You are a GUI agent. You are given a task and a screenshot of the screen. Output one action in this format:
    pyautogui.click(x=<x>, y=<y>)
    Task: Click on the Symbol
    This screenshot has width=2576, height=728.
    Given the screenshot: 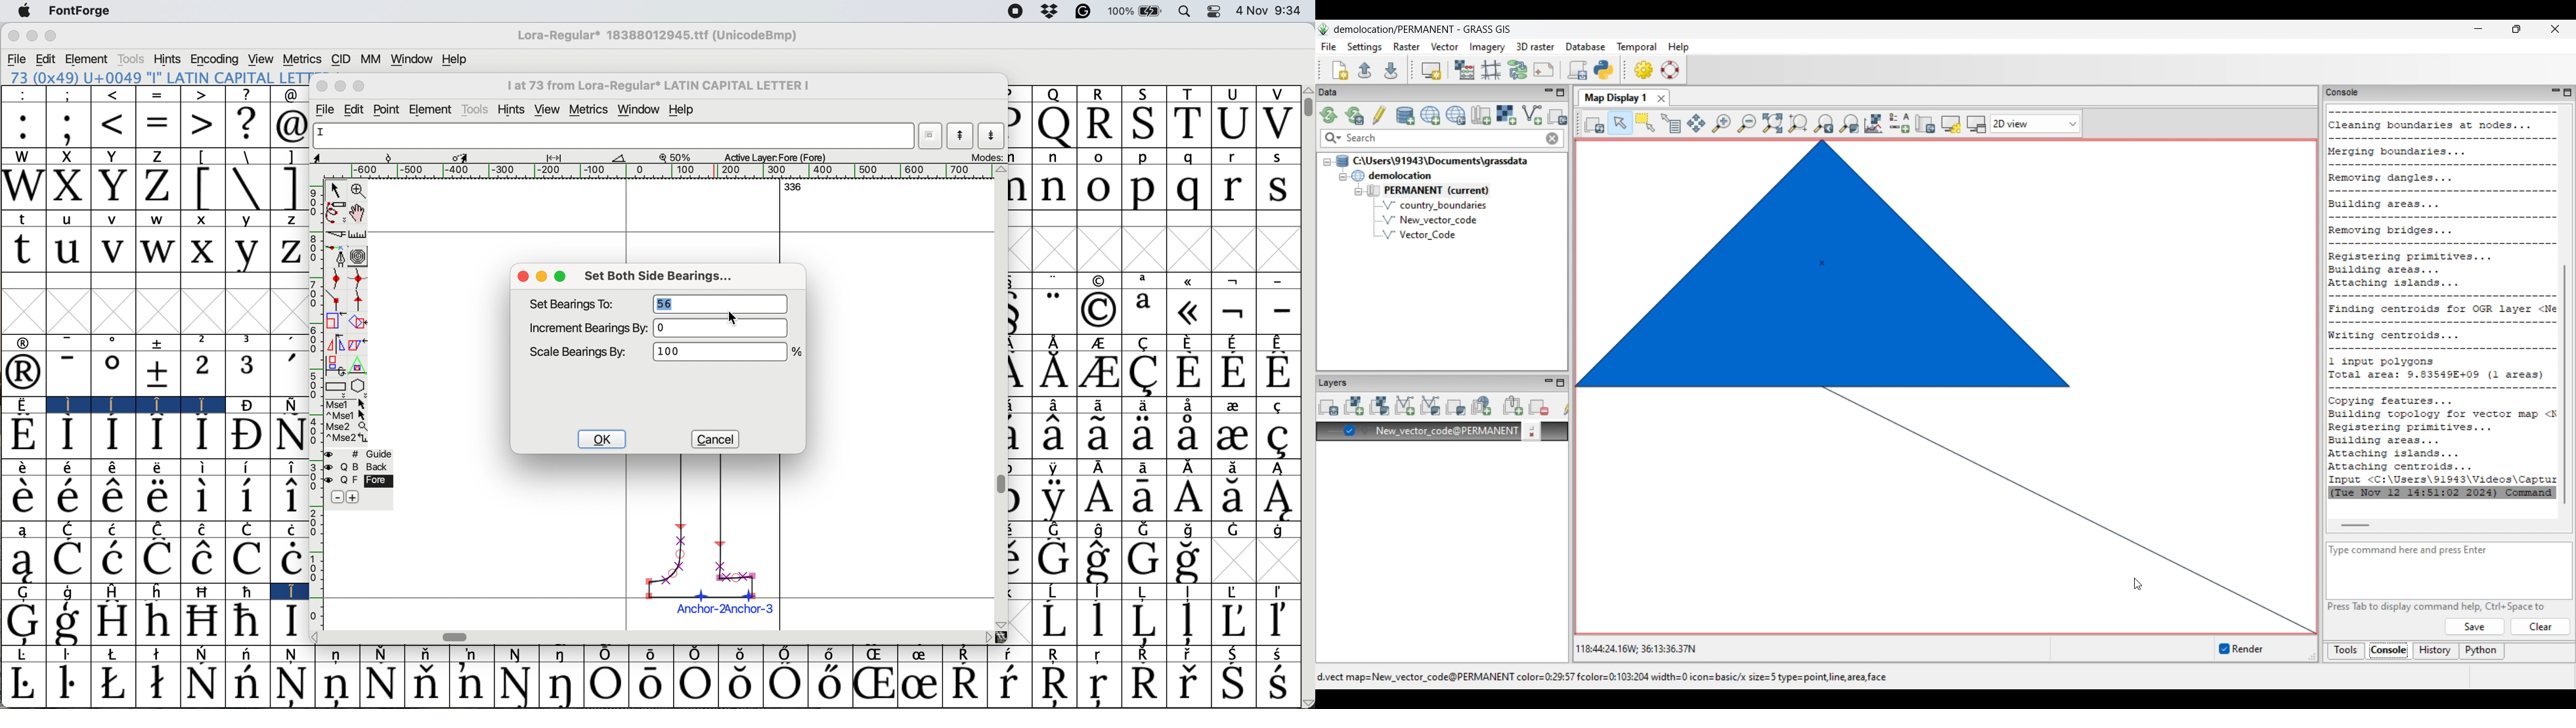 What is the action you would take?
    pyautogui.click(x=296, y=655)
    